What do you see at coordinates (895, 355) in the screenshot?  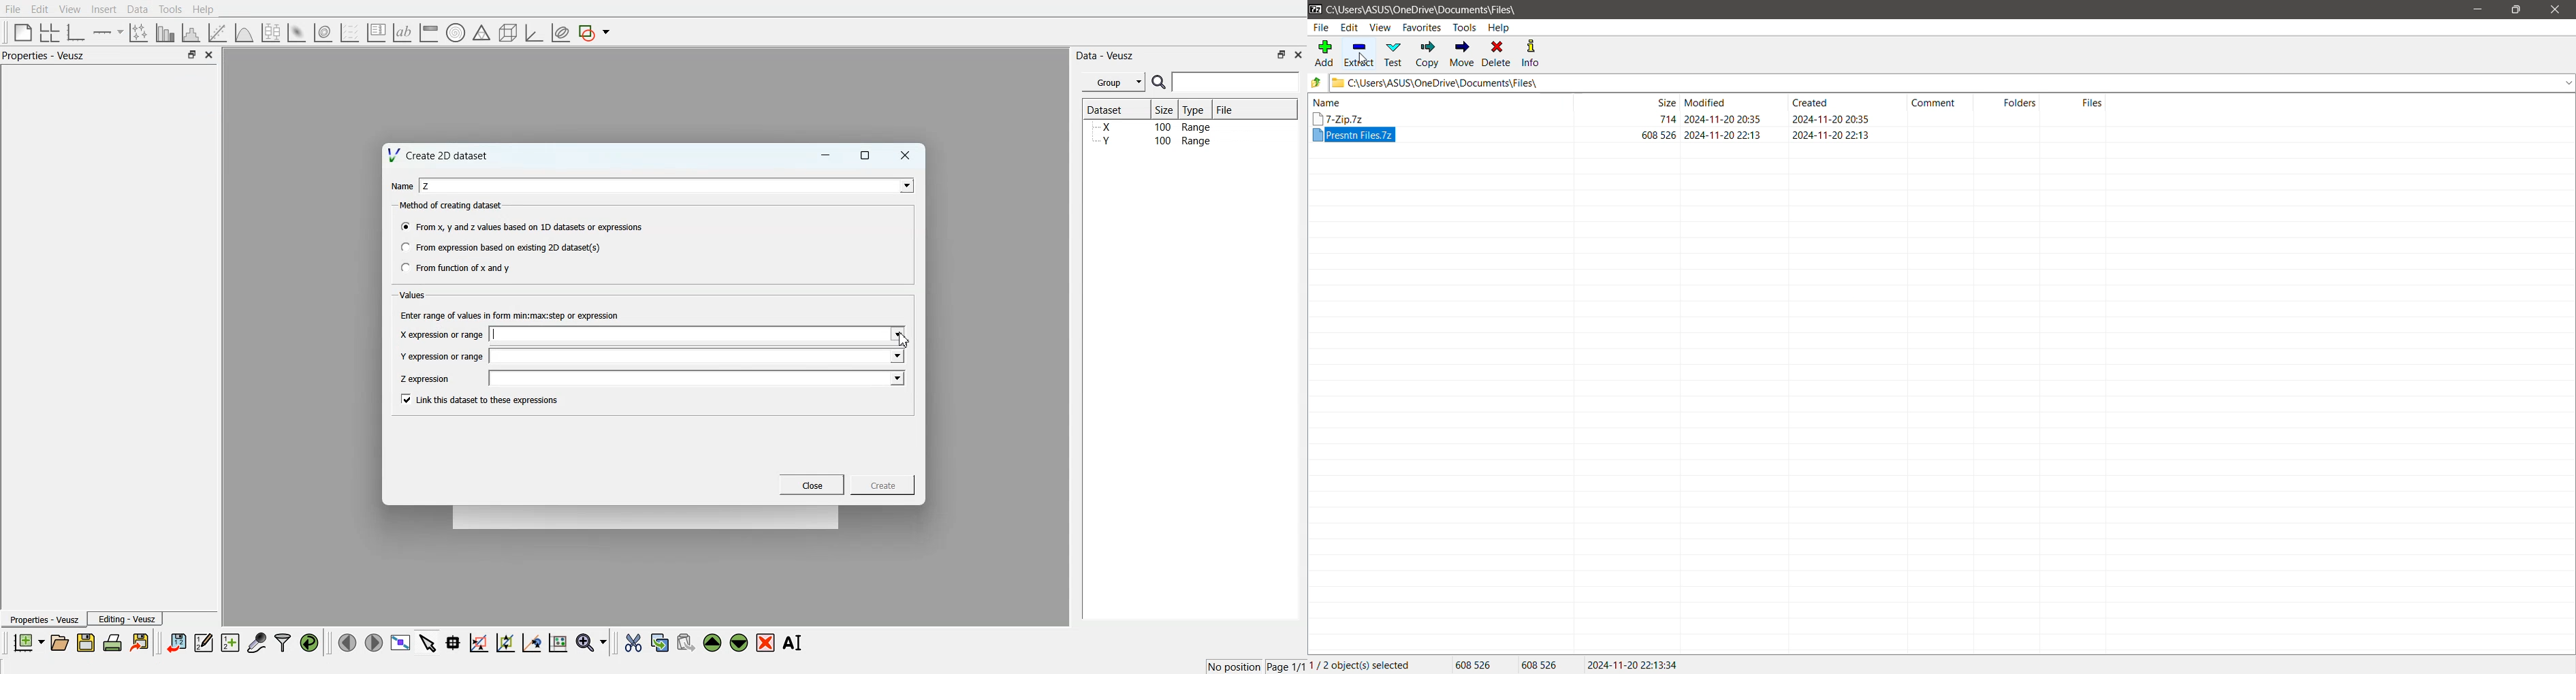 I see `Drop down` at bounding box center [895, 355].